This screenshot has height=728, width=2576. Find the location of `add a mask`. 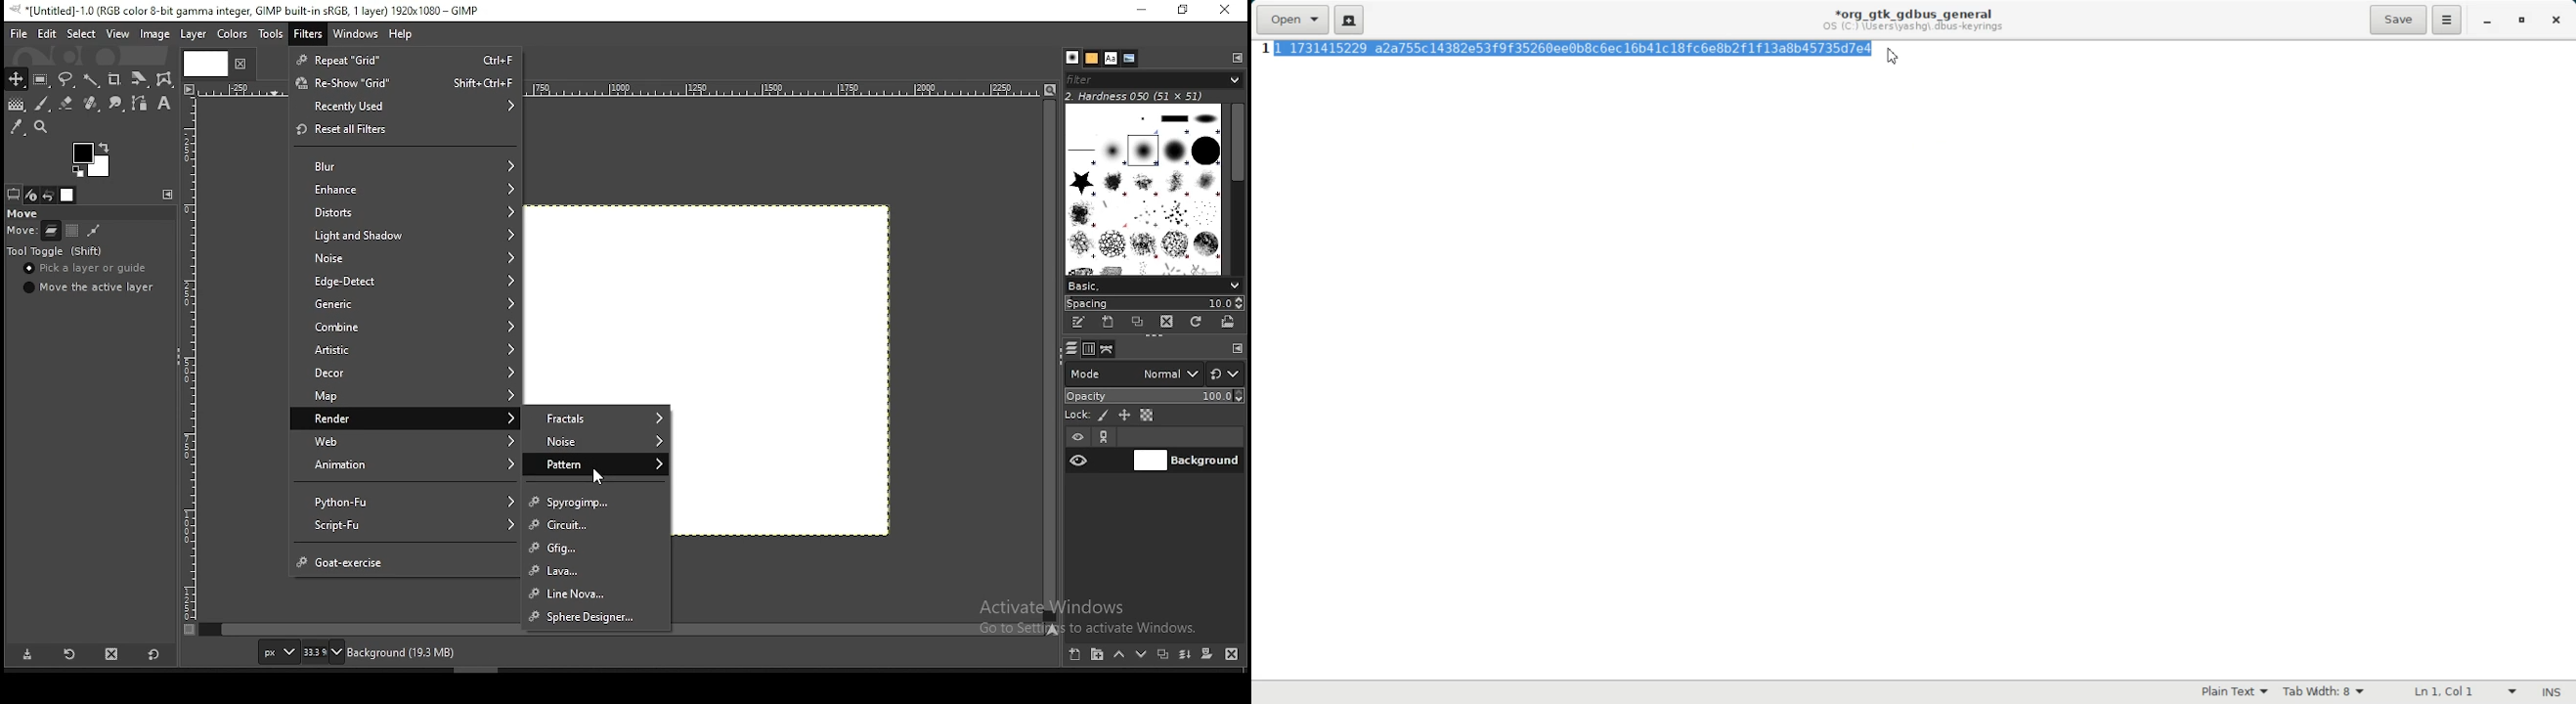

add a mask is located at coordinates (1208, 655).